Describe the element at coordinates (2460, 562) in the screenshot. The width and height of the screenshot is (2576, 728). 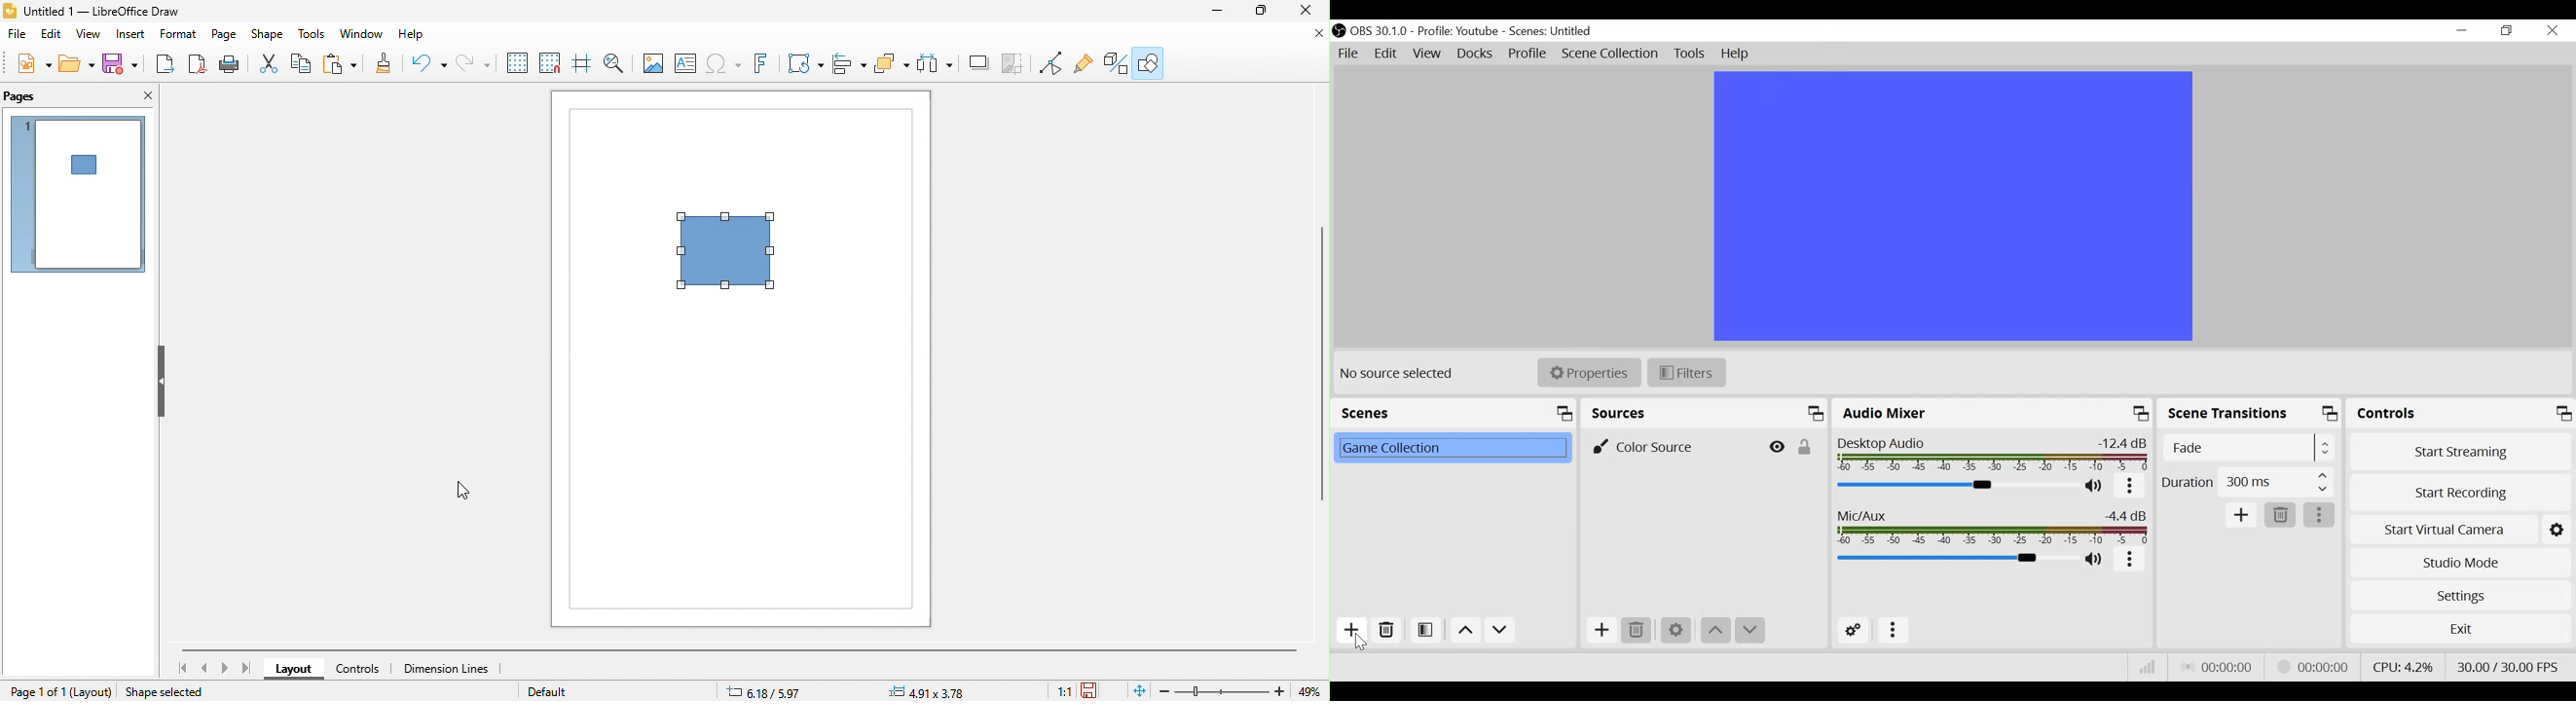
I see `Studio Mode` at that location.